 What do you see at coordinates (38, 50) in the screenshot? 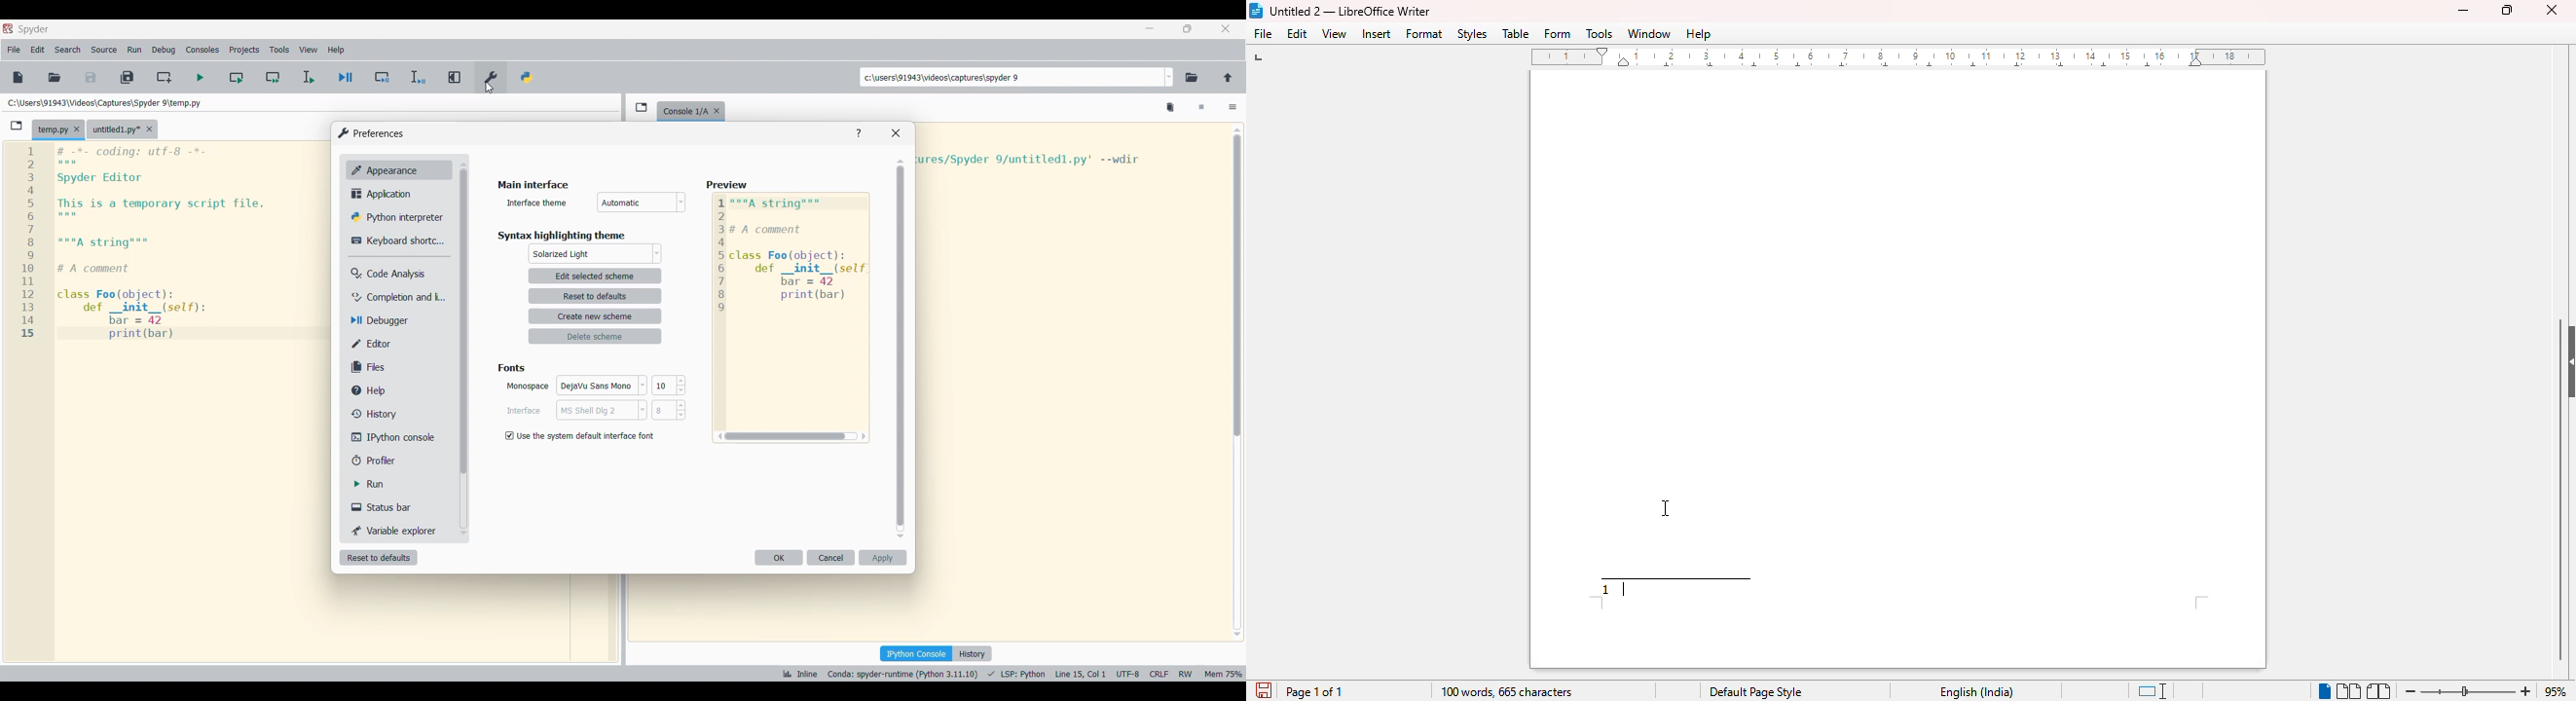
I see `Edit menu` at bounding box center [38, 50].